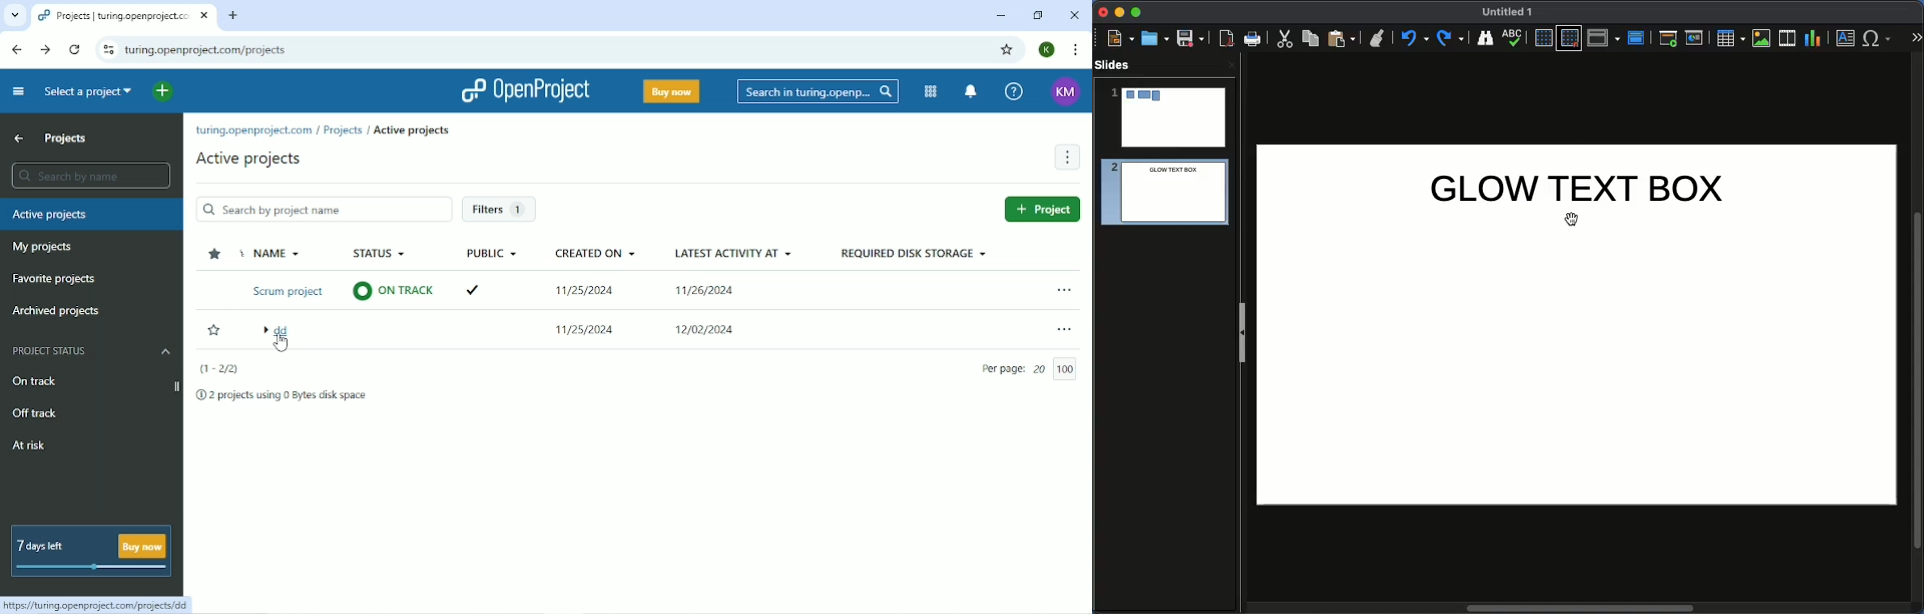 This screenshot has height=616, width=1932. Describe the element at coordinates (1576, 220) in the screenshot. I see `Cursor` at that location.